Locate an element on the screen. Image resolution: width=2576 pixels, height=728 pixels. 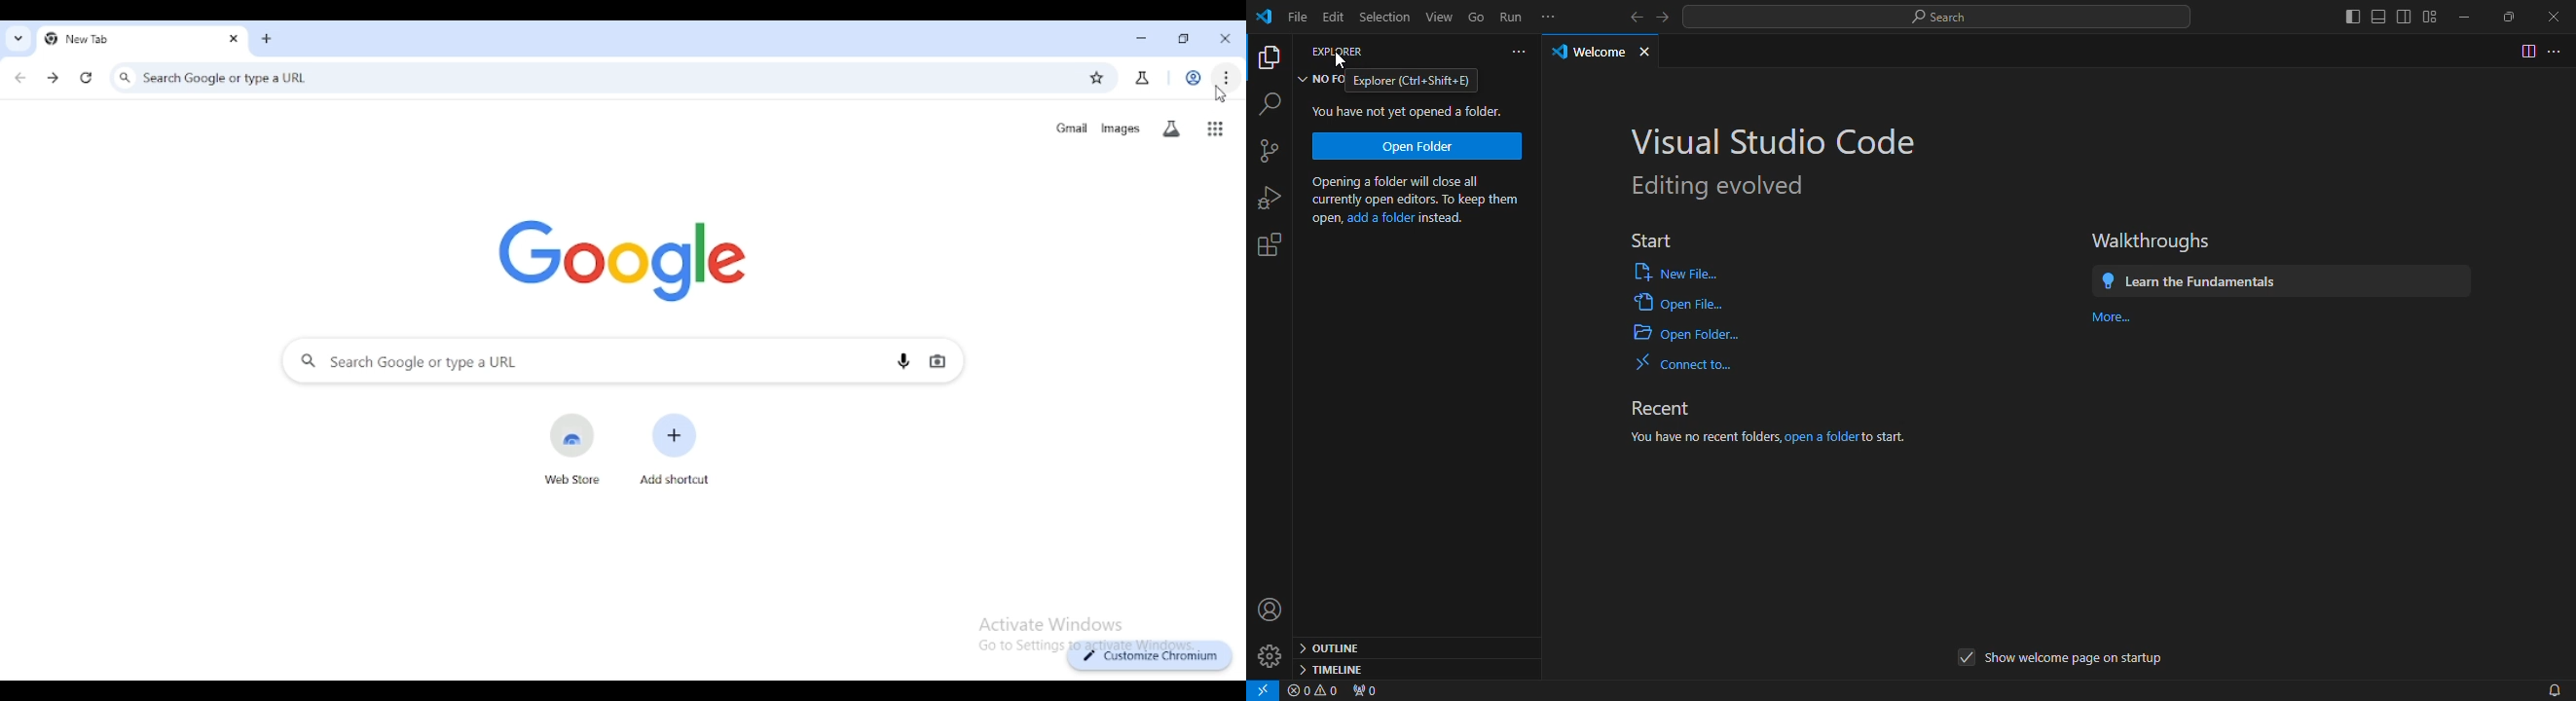
settings is located at coordinates (1269, 248).